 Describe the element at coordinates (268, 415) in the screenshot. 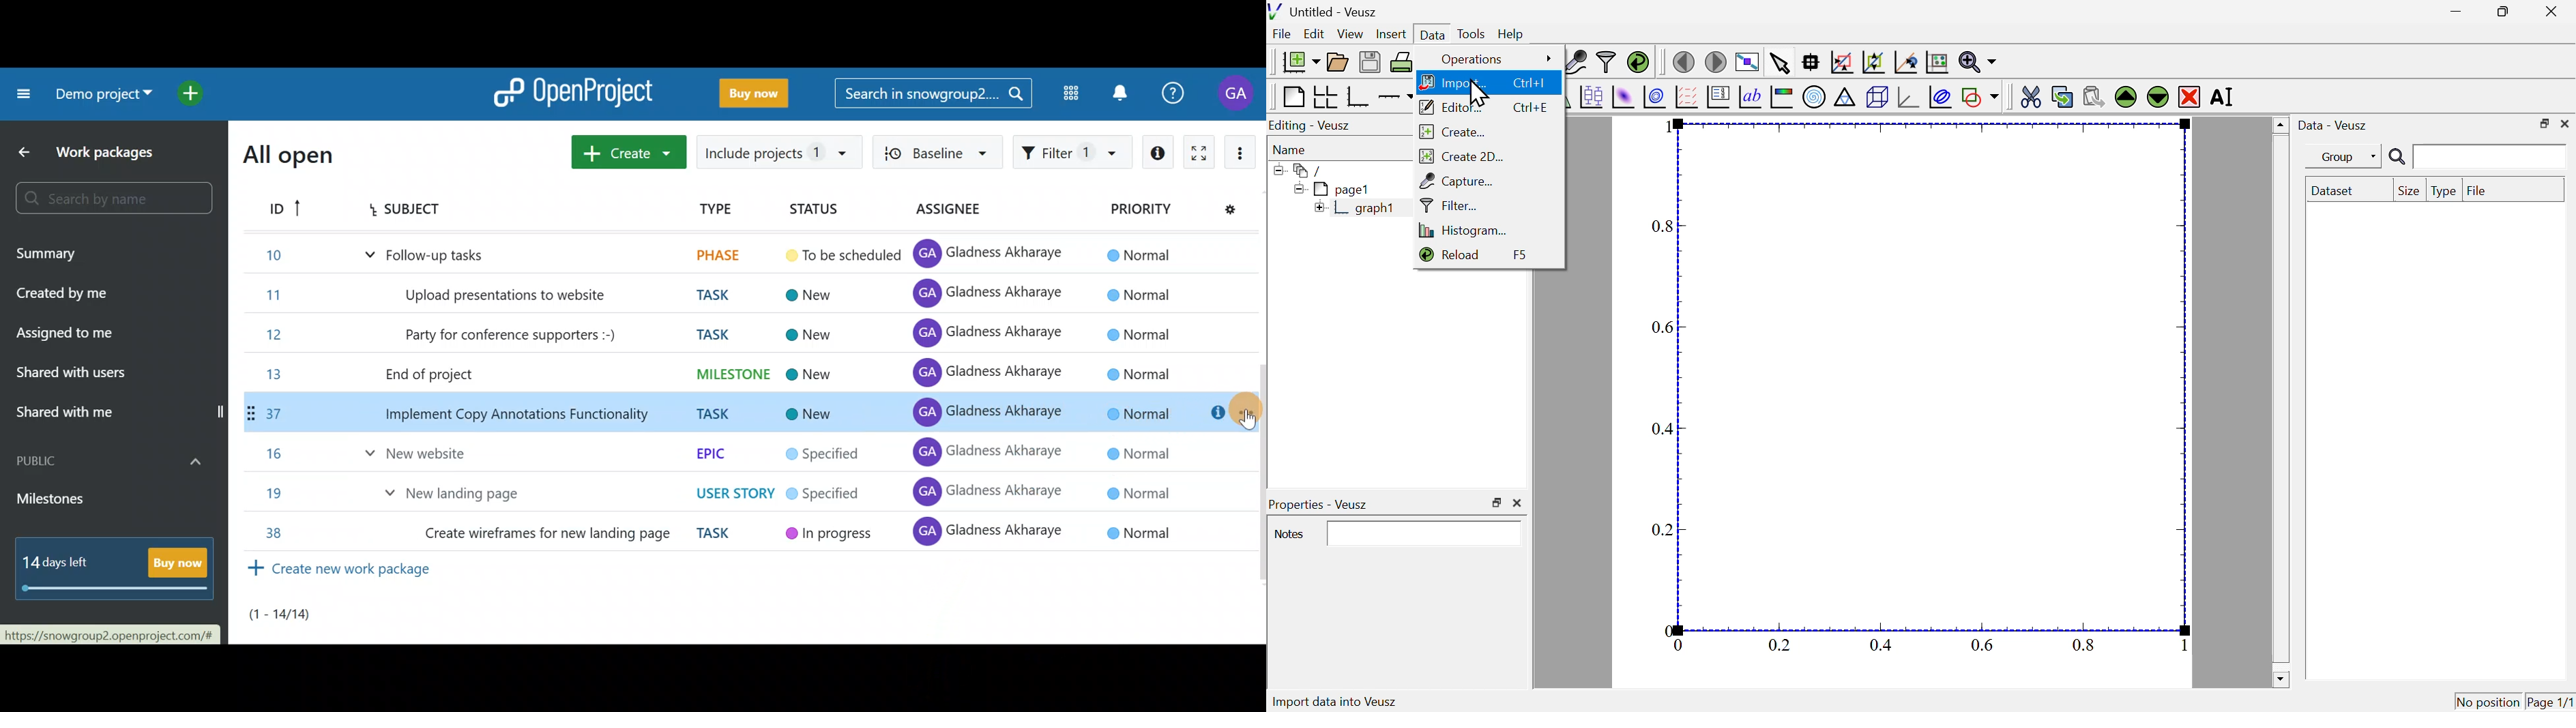

I see `37` at that location.